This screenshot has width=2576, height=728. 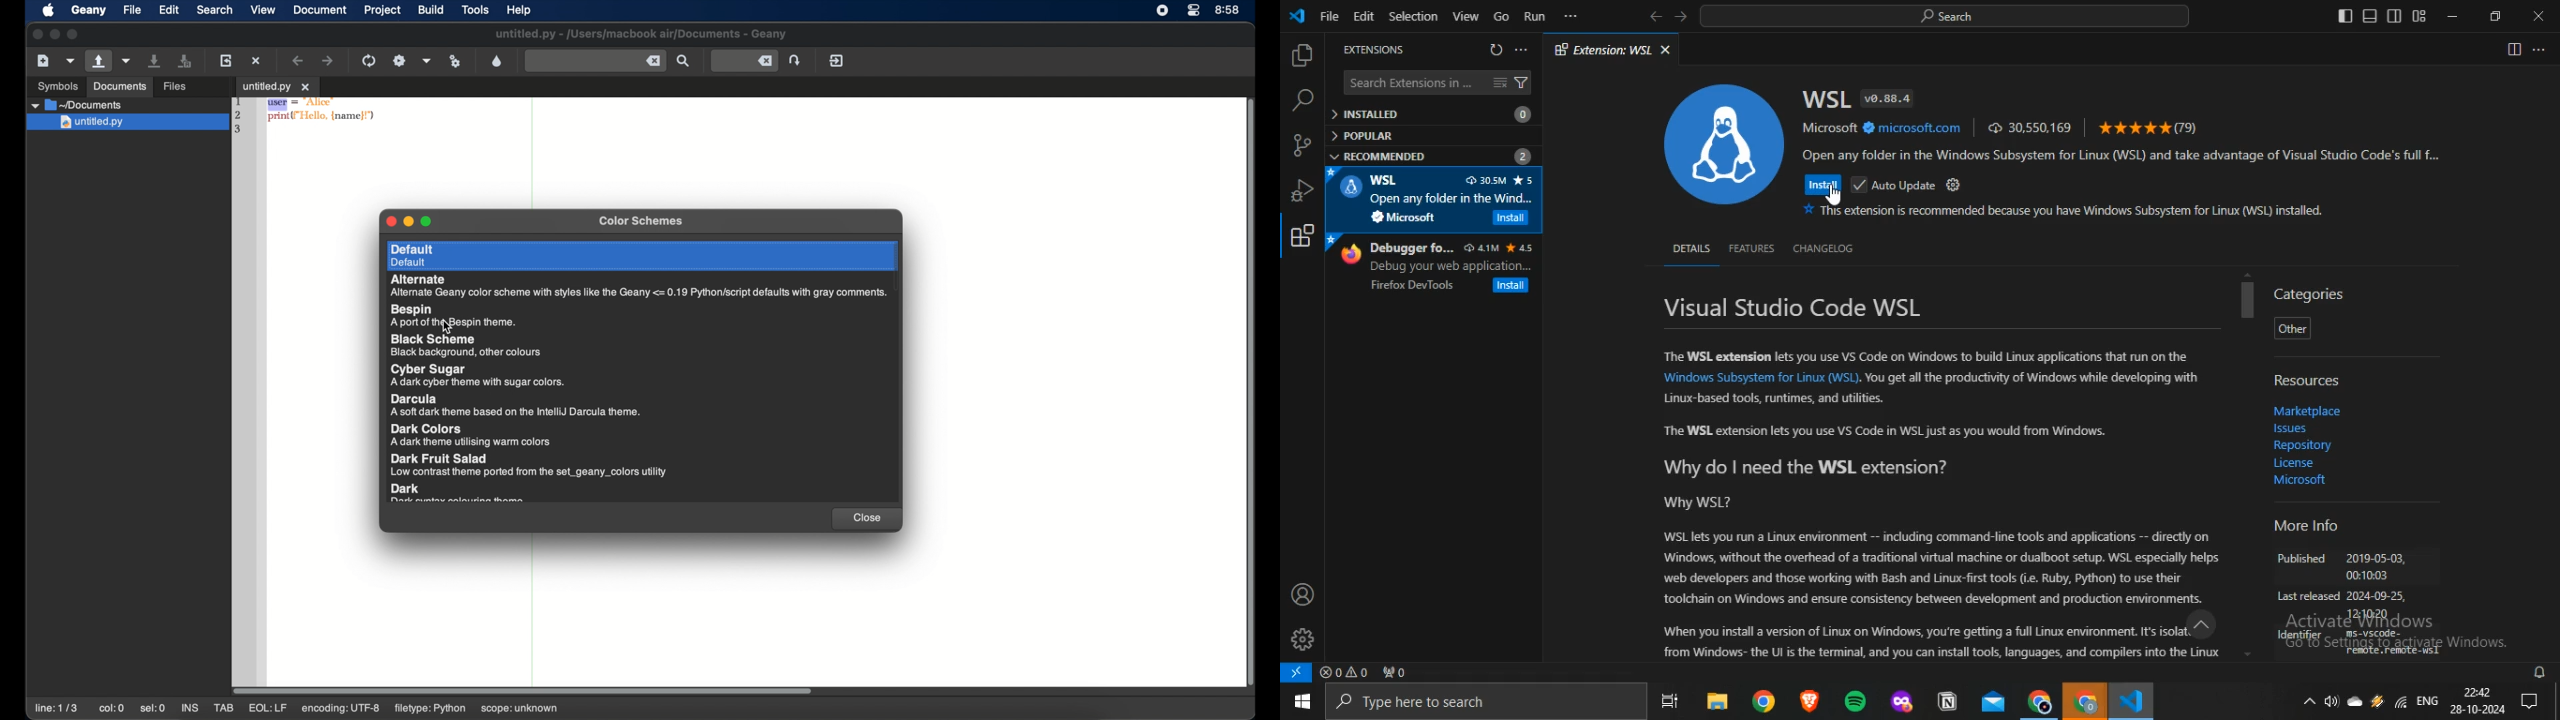 What do you see at coordinates (2374, 634) in the screenshot?
I see `Ws-vscode-` at bounding box center [2374, 634].